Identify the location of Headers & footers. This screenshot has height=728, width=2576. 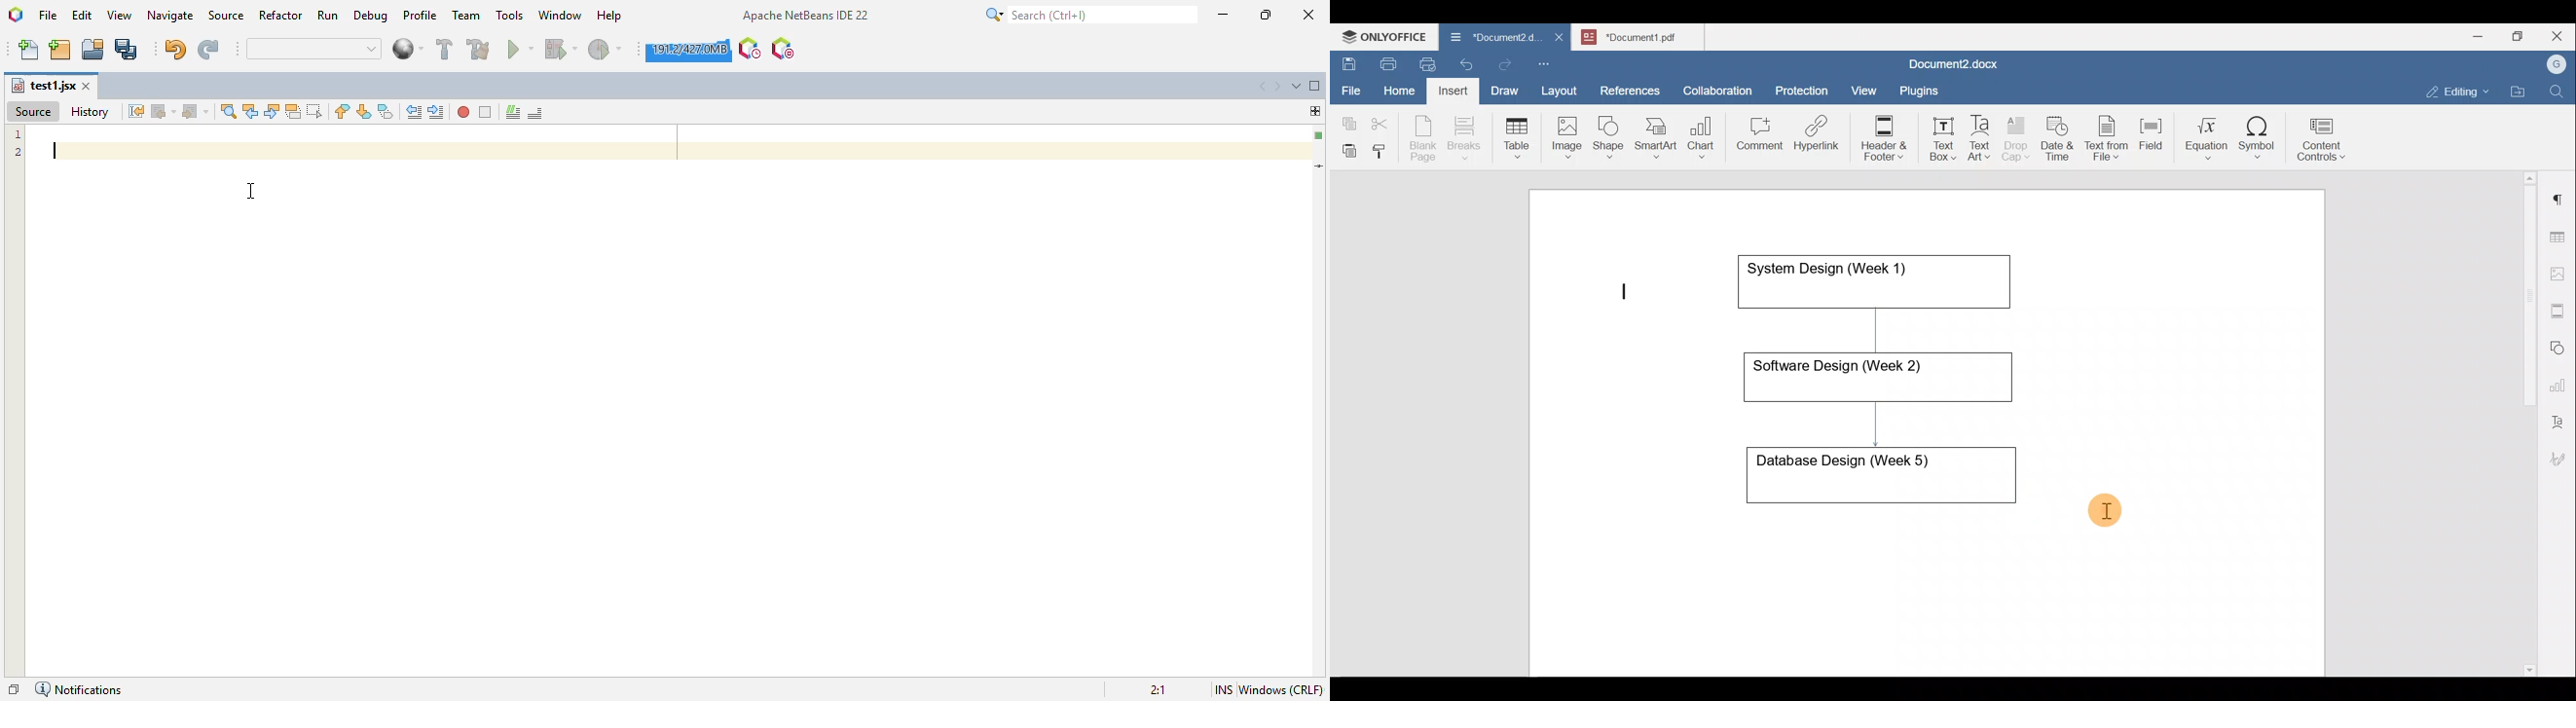
(2560, 308).